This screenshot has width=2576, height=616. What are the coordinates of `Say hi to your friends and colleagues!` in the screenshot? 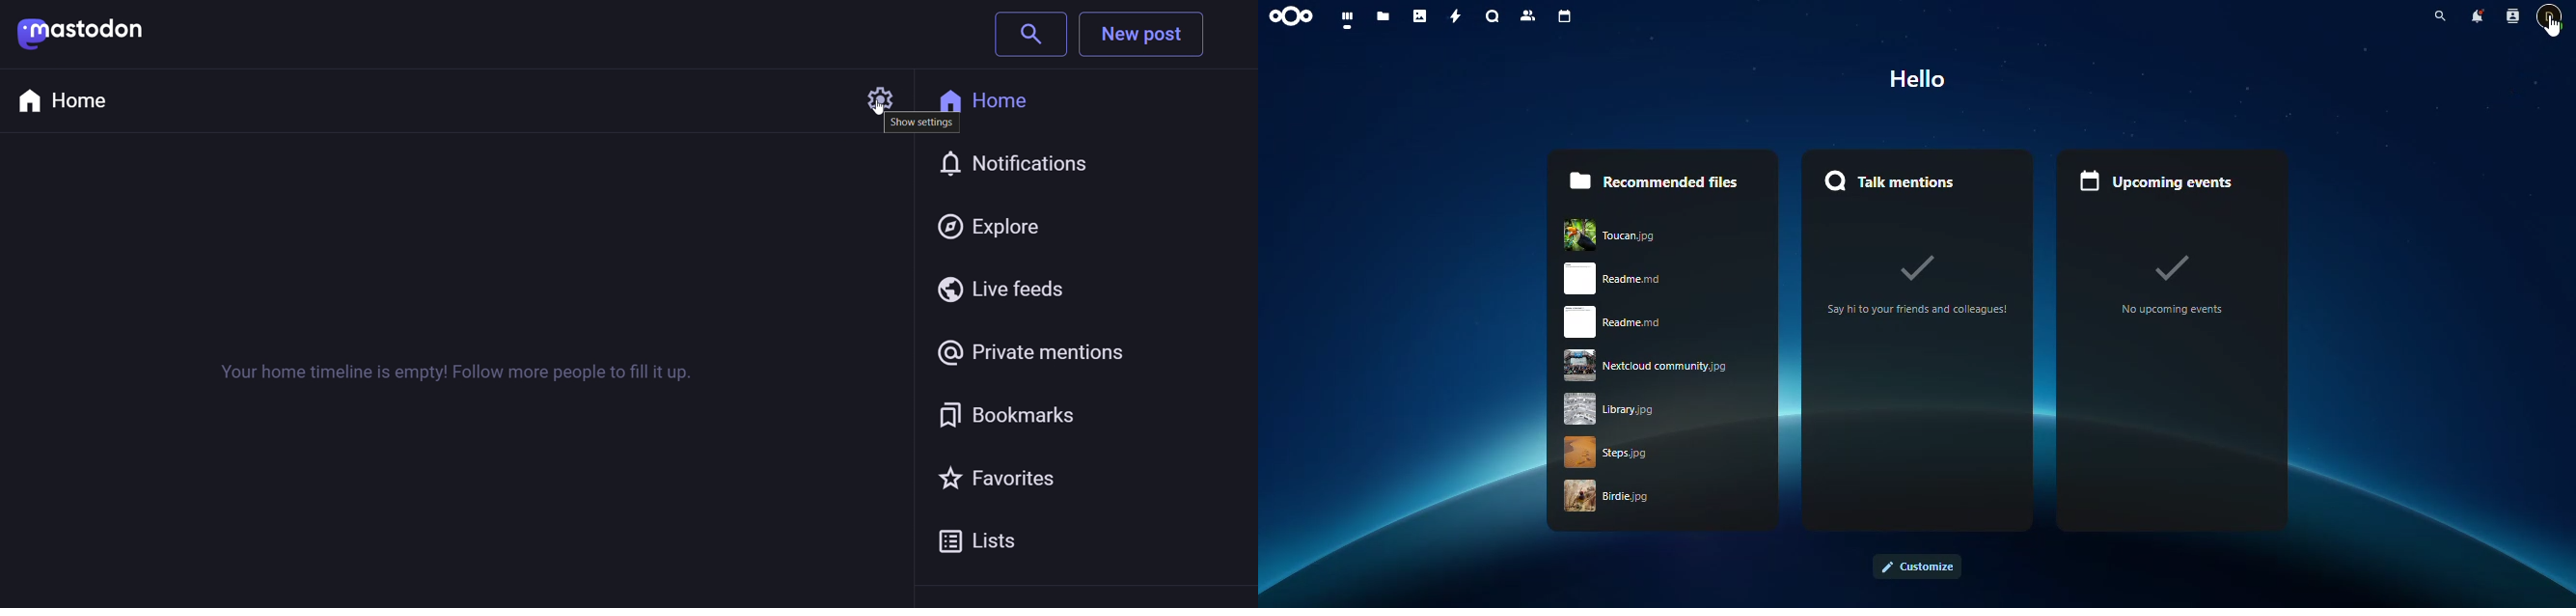 It's located at (1914, 291).